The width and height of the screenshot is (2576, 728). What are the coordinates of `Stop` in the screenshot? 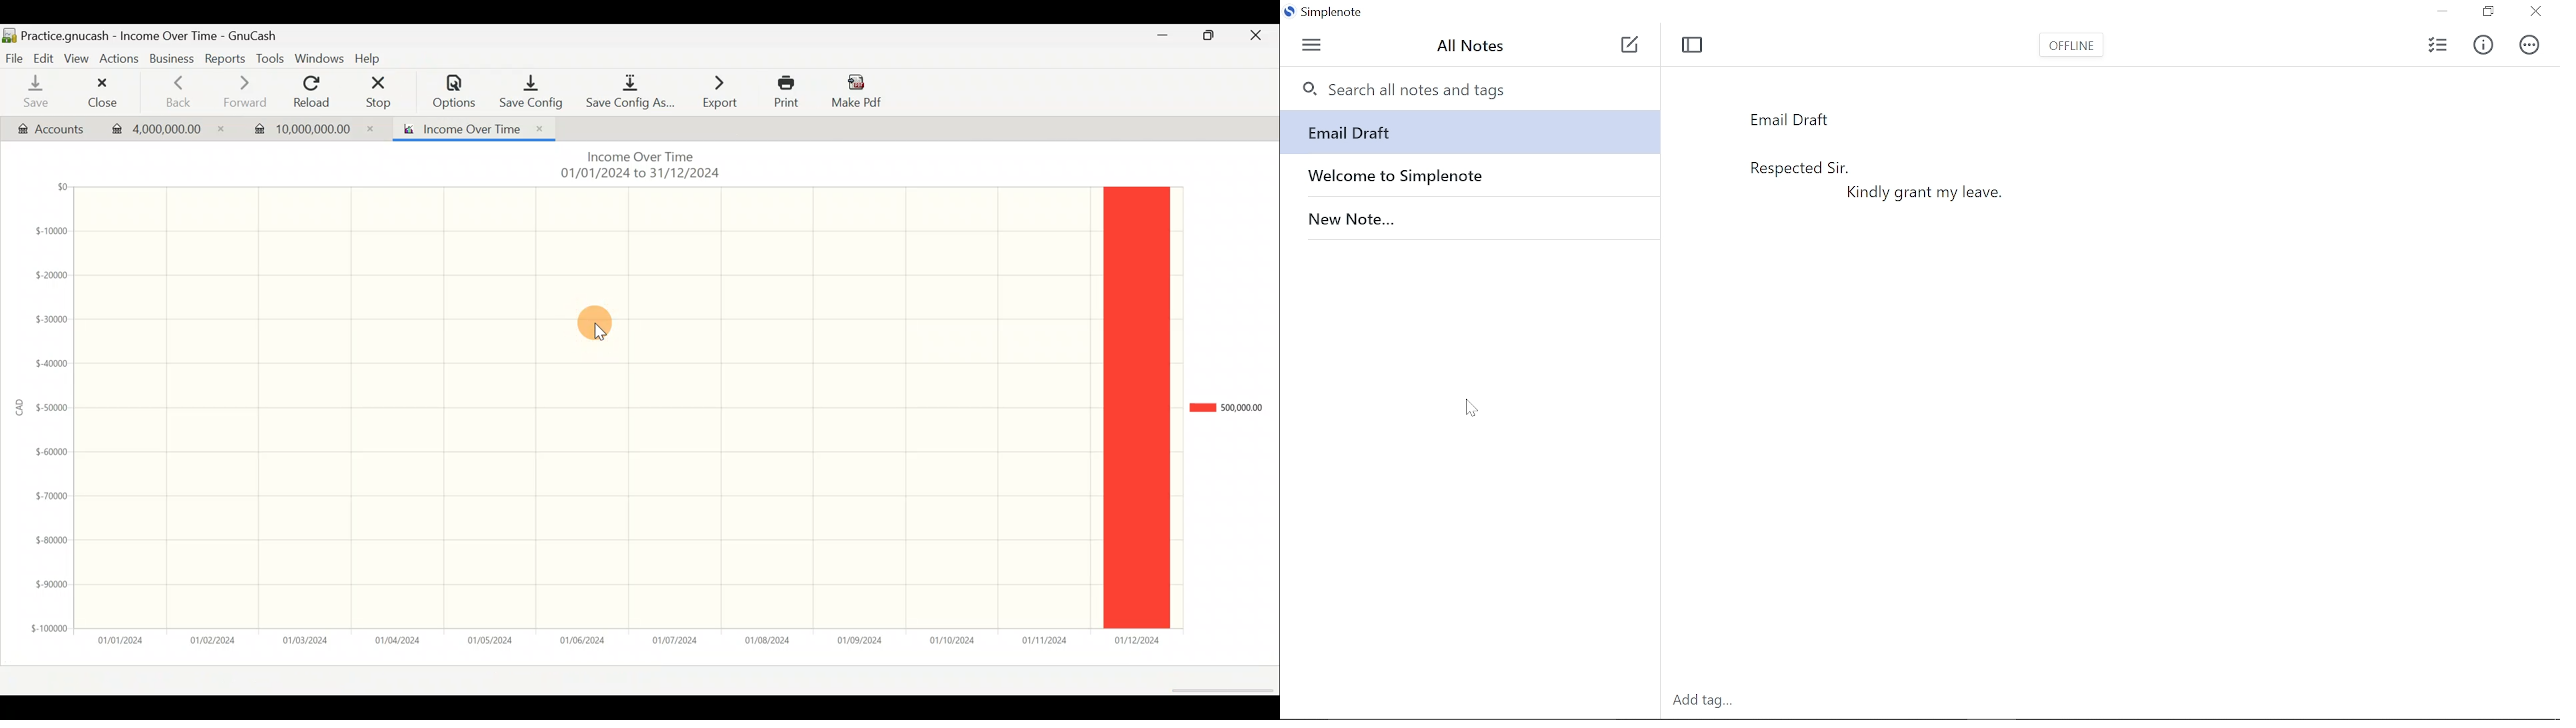 It's located at (379, 91).